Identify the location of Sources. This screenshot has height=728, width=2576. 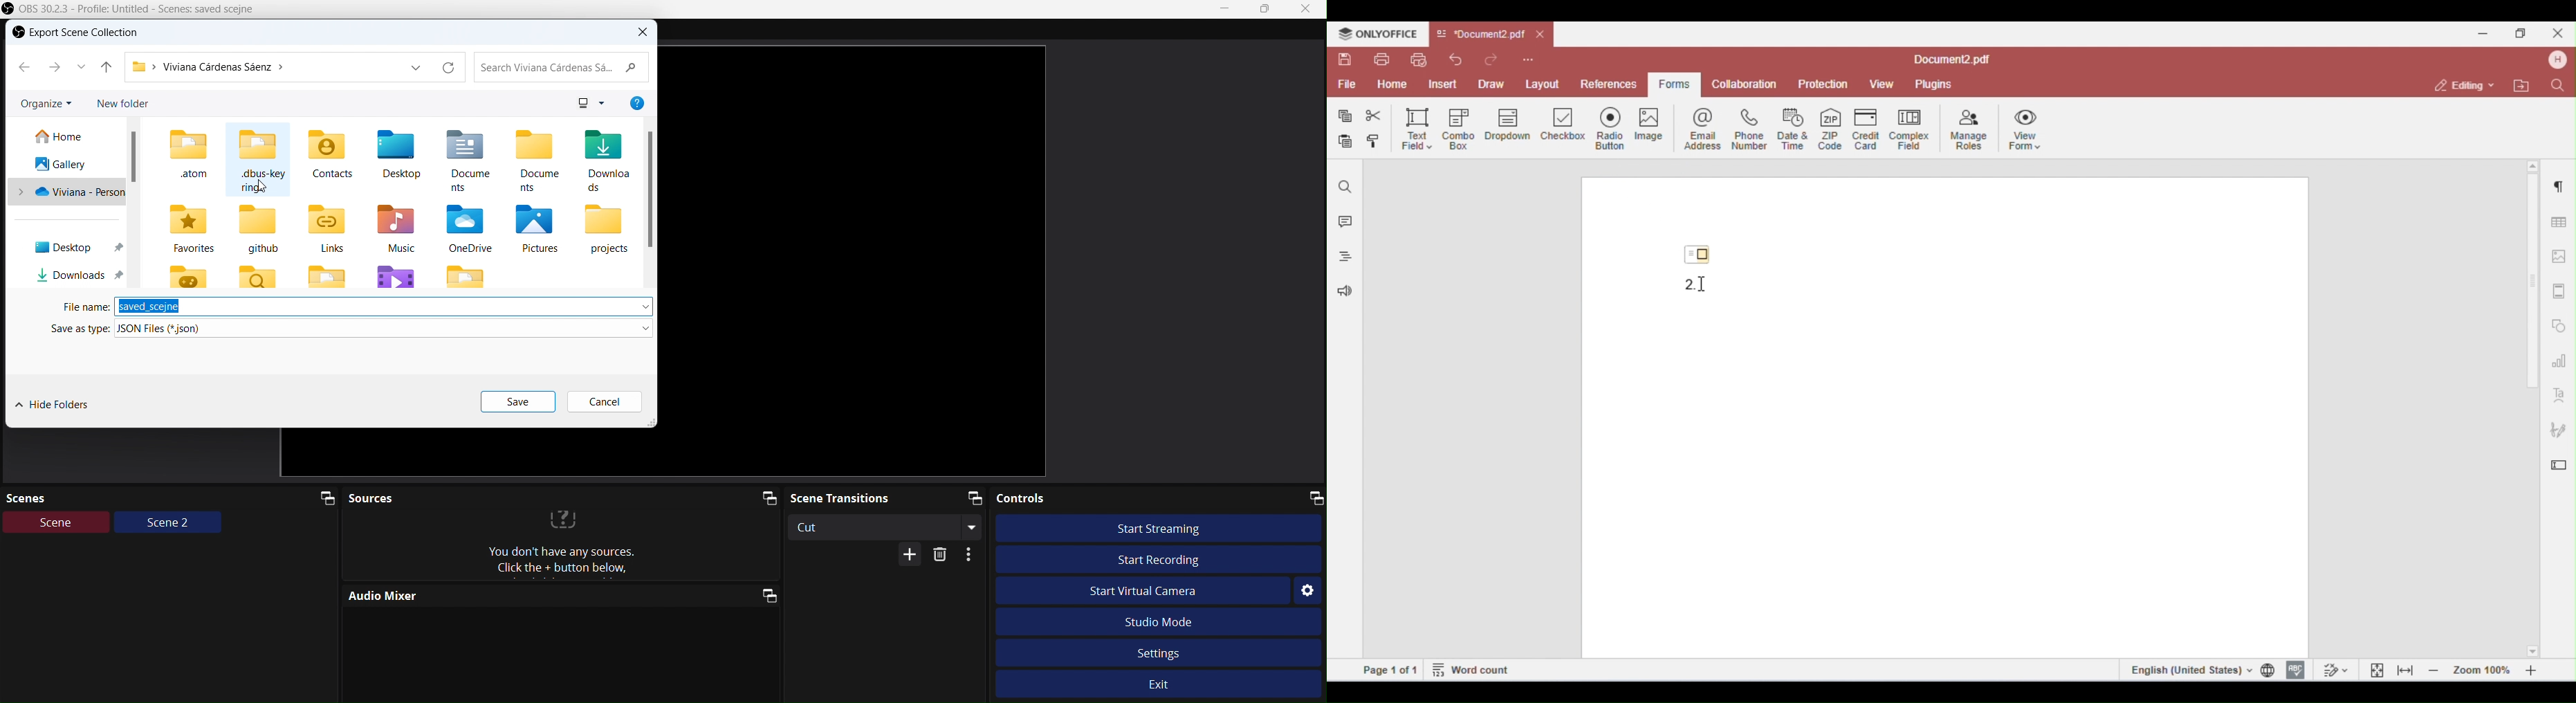
(564, 500).